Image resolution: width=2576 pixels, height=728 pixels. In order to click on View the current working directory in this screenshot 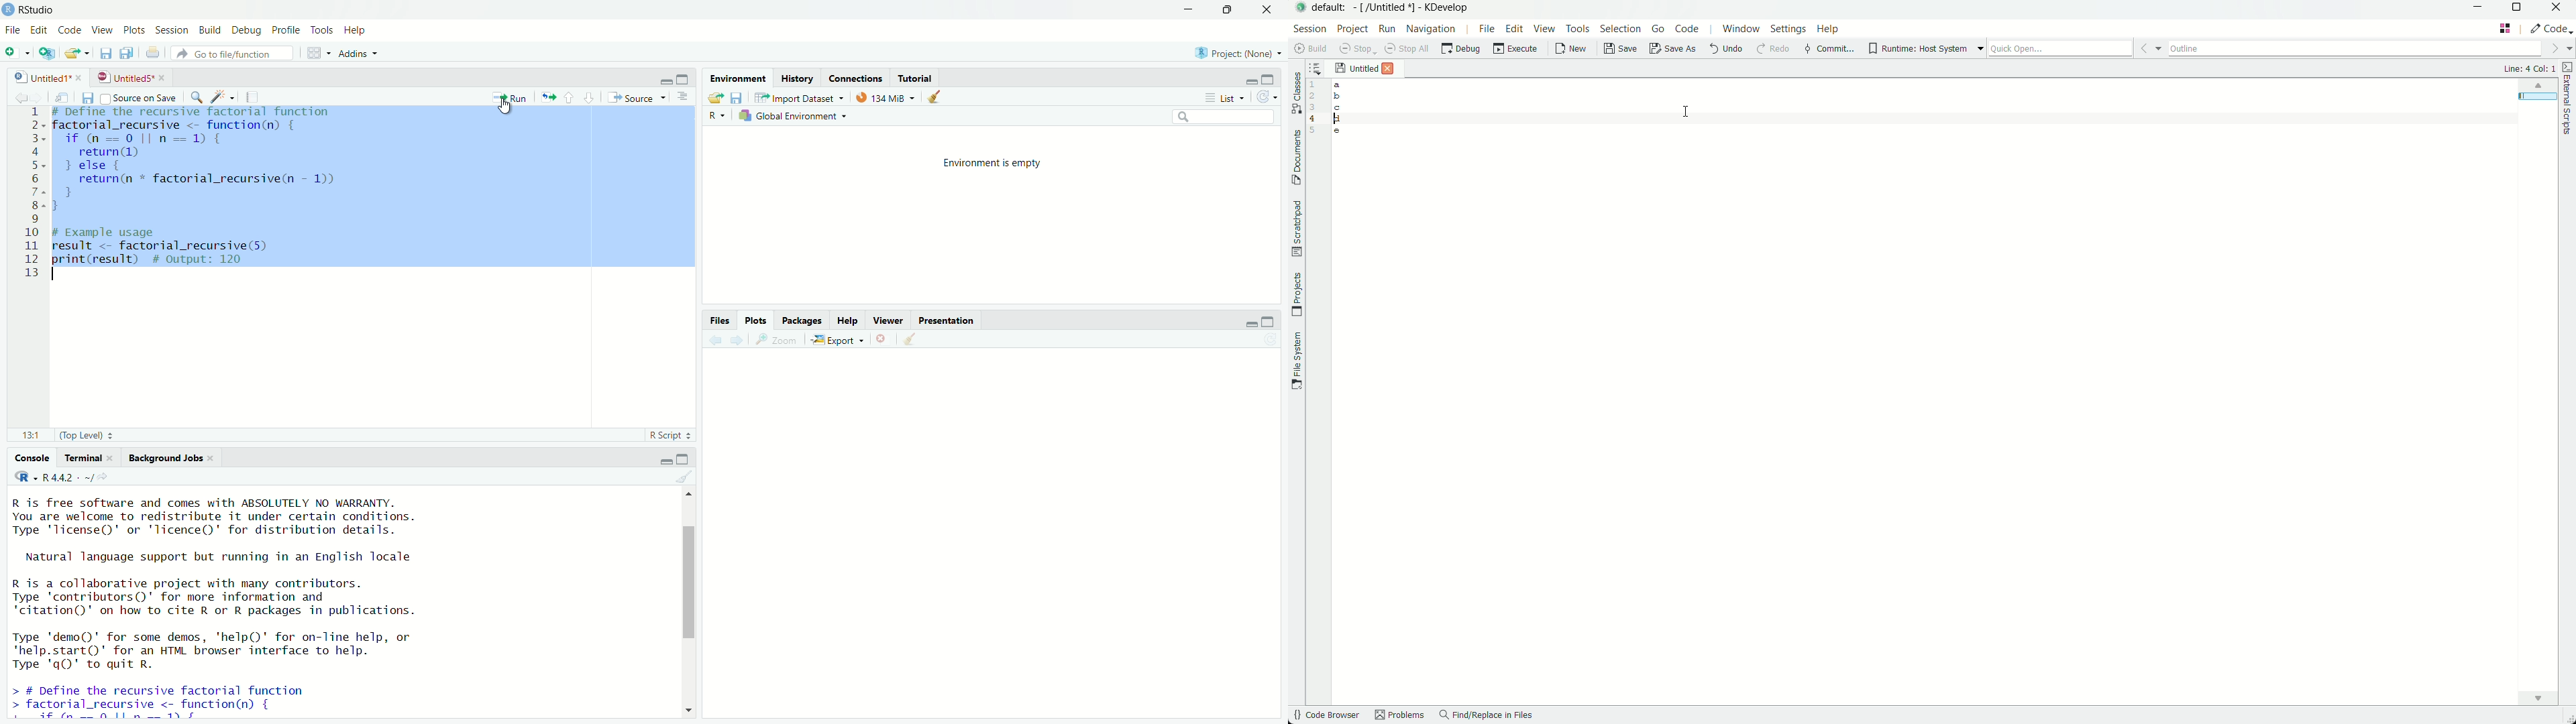, I will do `click(105, 475)`.